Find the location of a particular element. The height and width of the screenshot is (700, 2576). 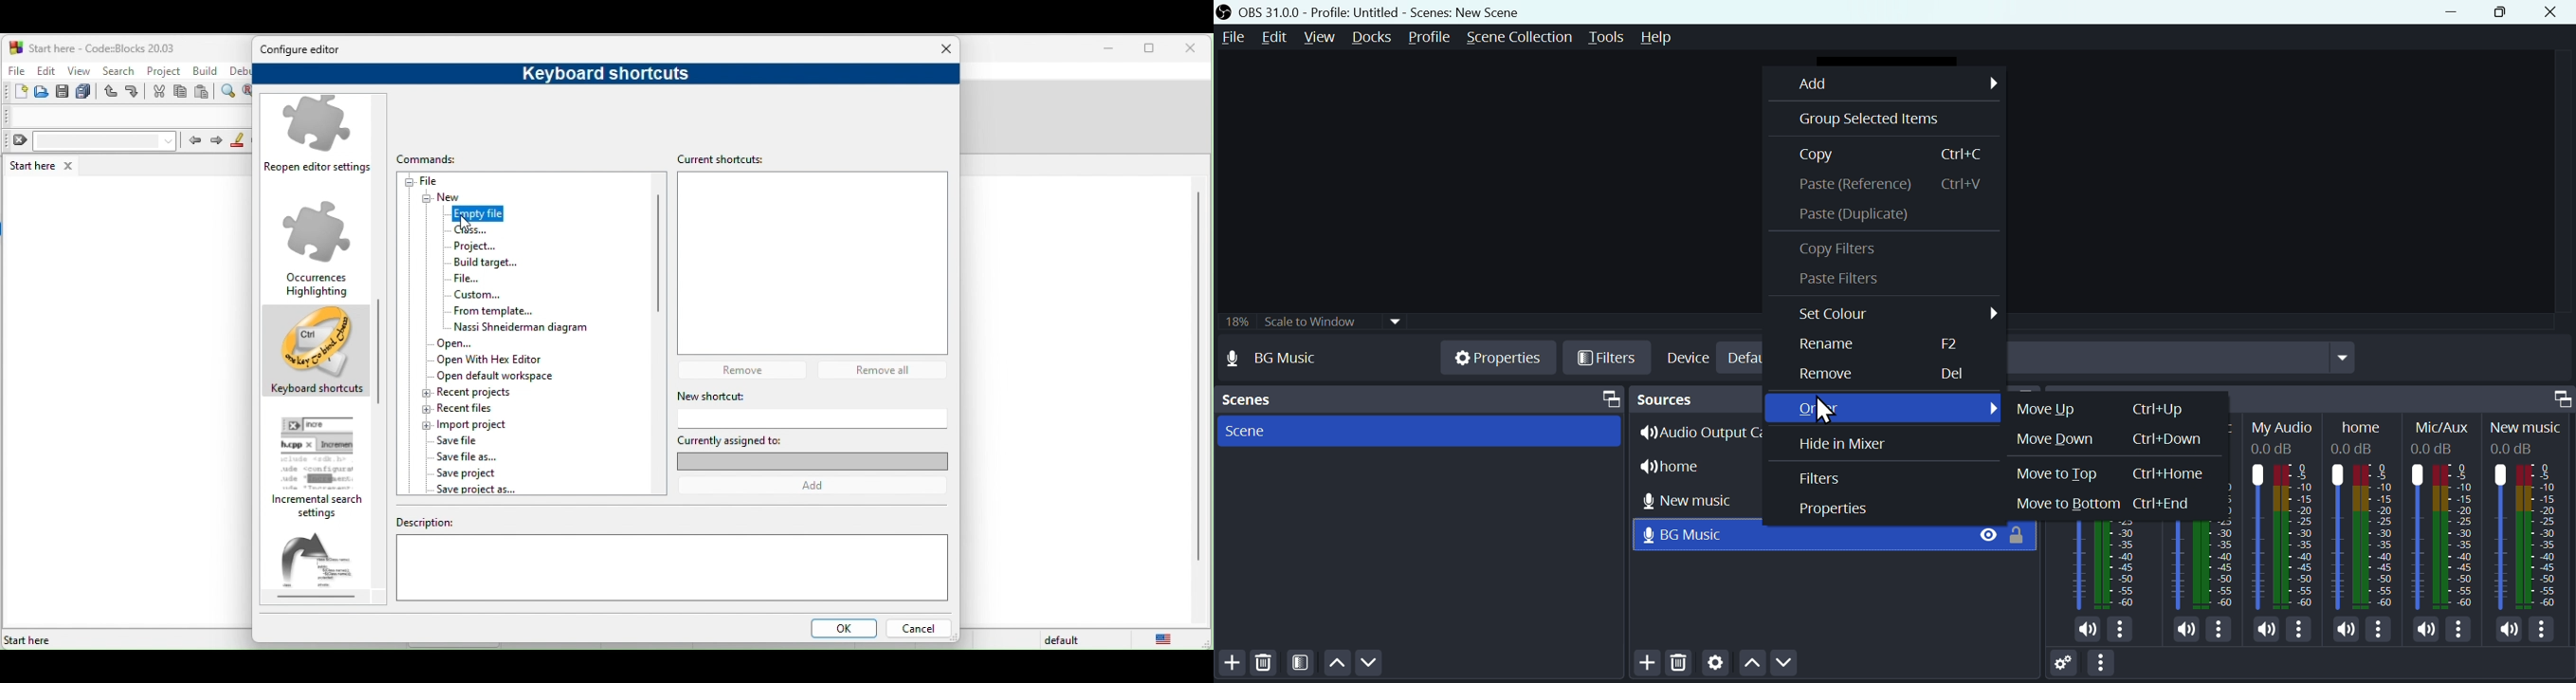

ok is located at coordinates (840, 630).